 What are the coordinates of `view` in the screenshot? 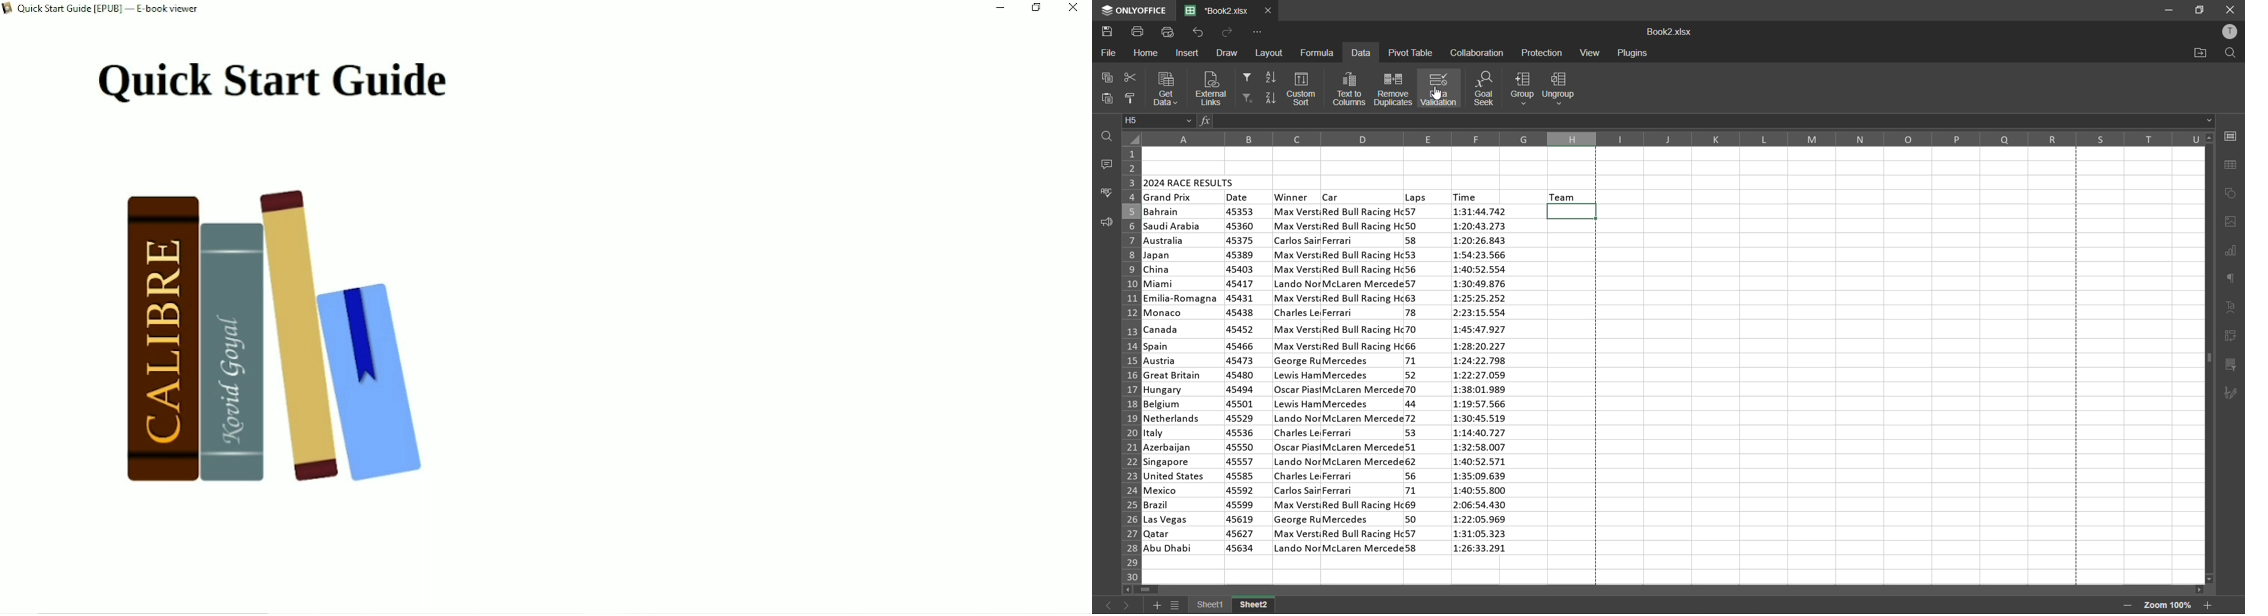 It's located at (1589, 52).